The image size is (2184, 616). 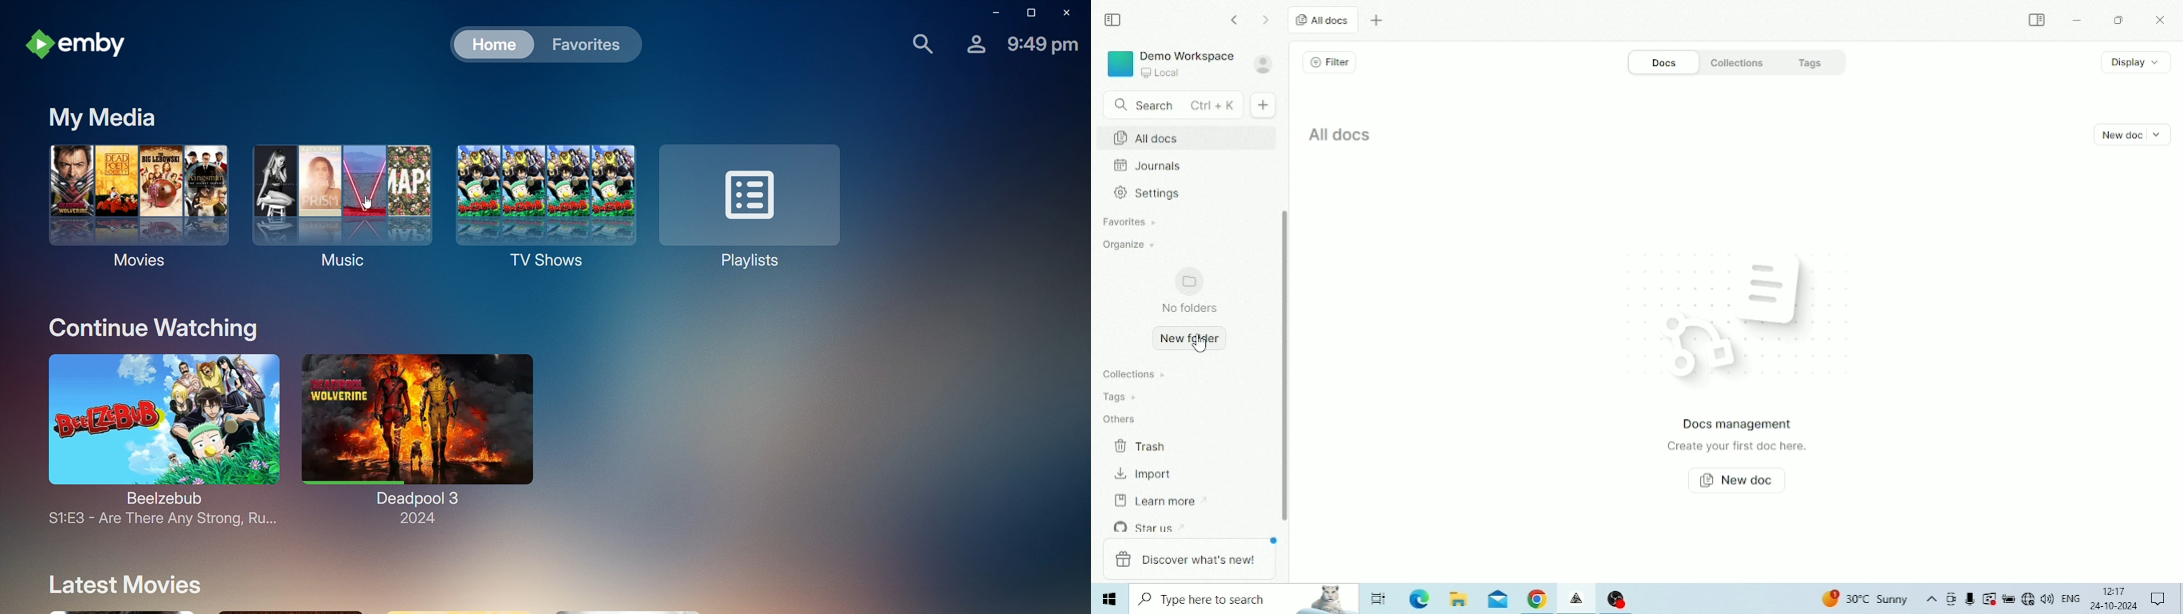 I want to click on OBS Studio, so click(x=1617, y=598).